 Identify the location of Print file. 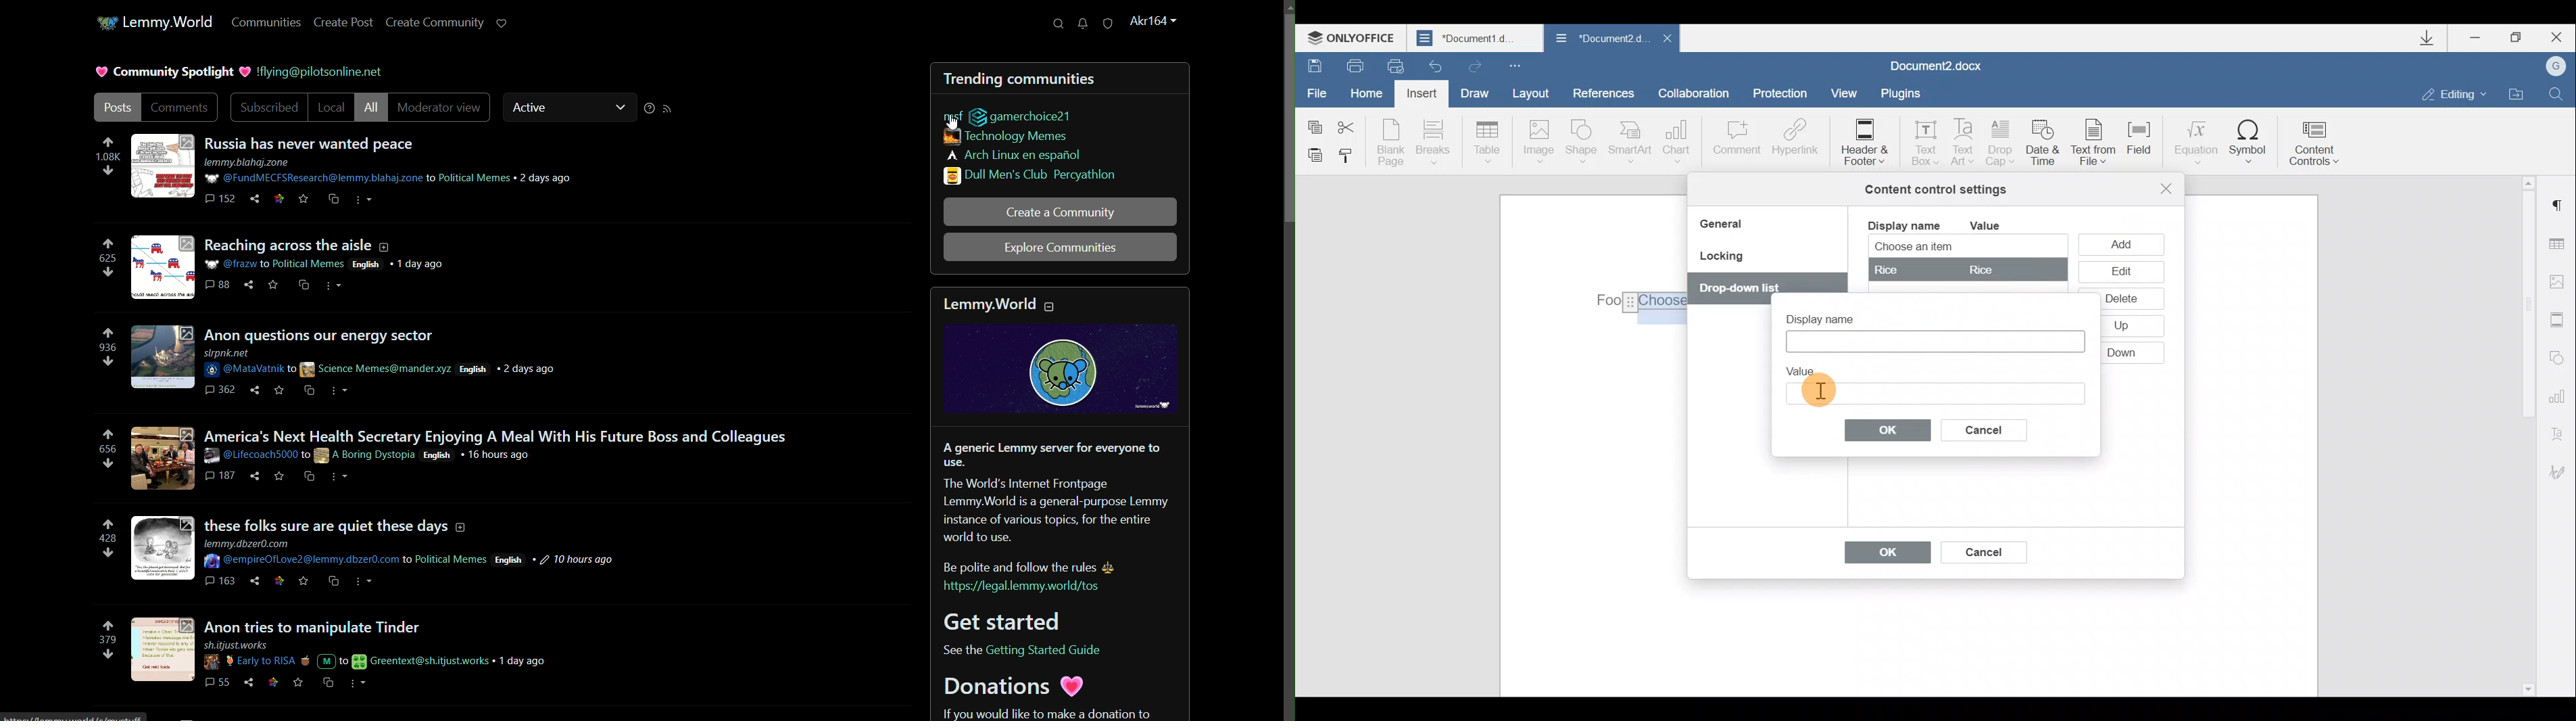
(1348, 65).